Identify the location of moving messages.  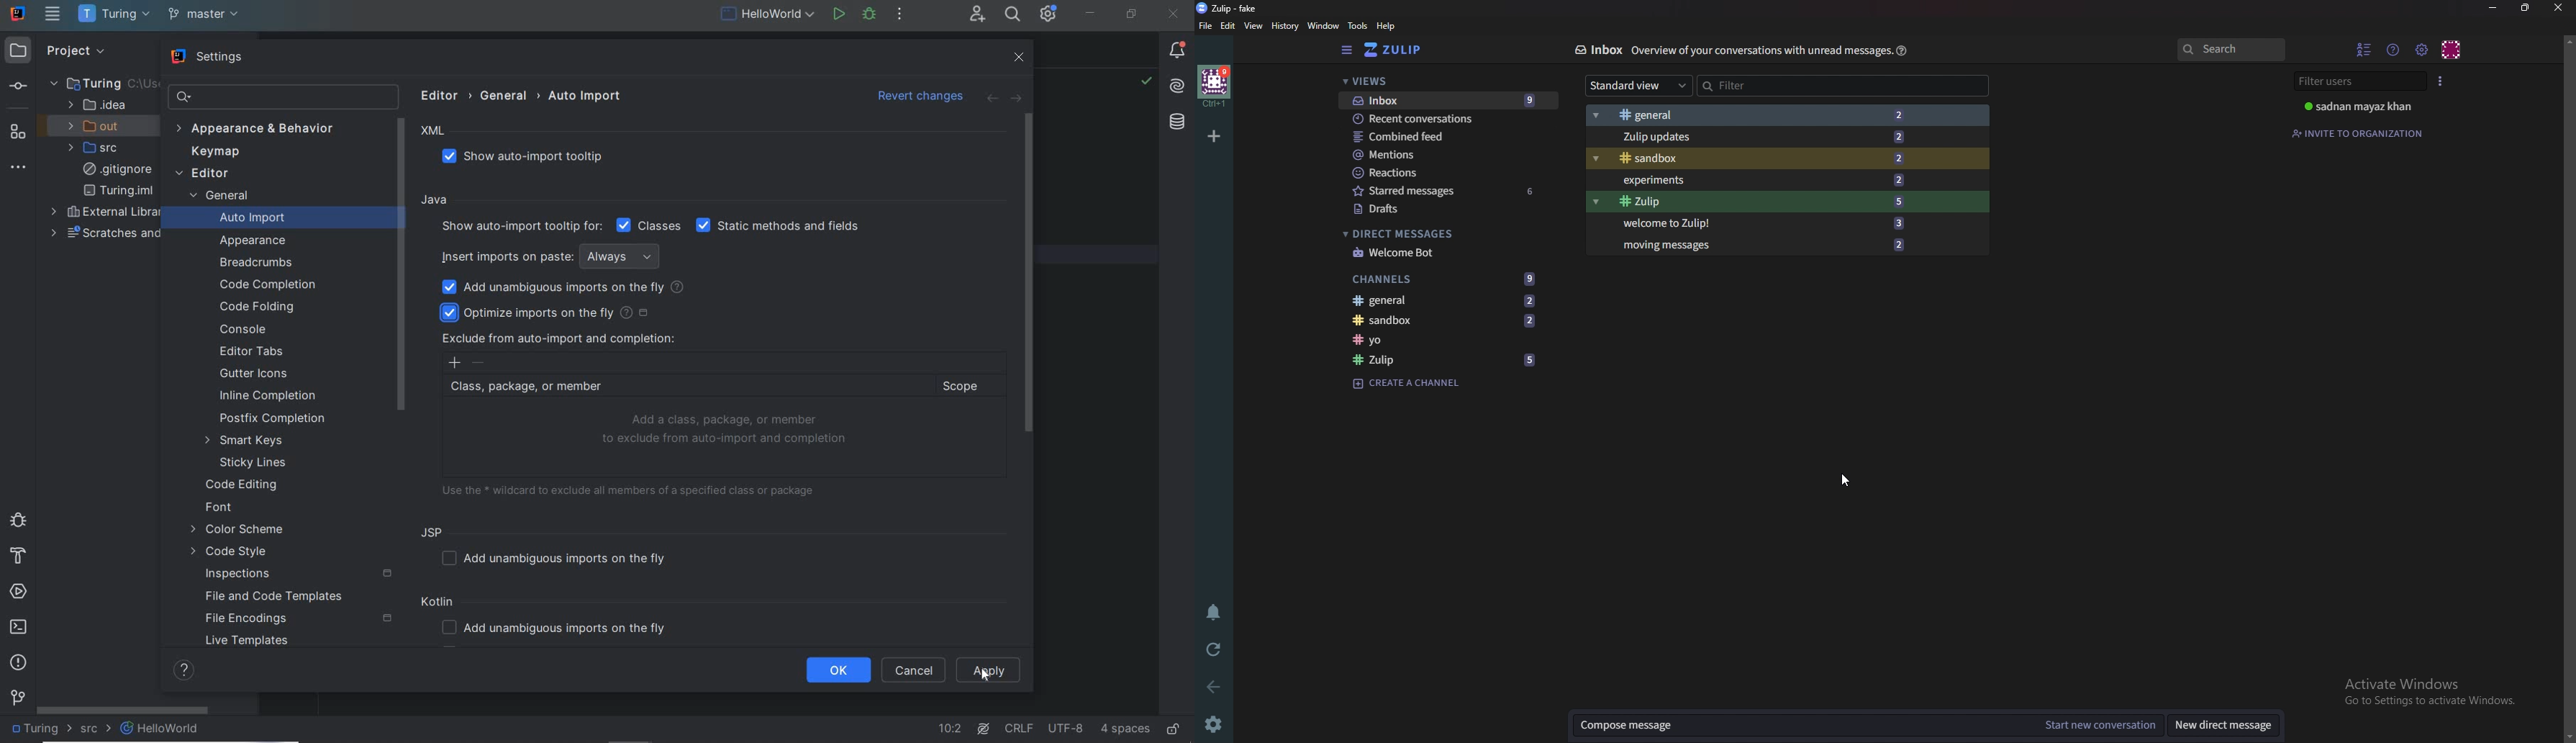
(1768, 246).